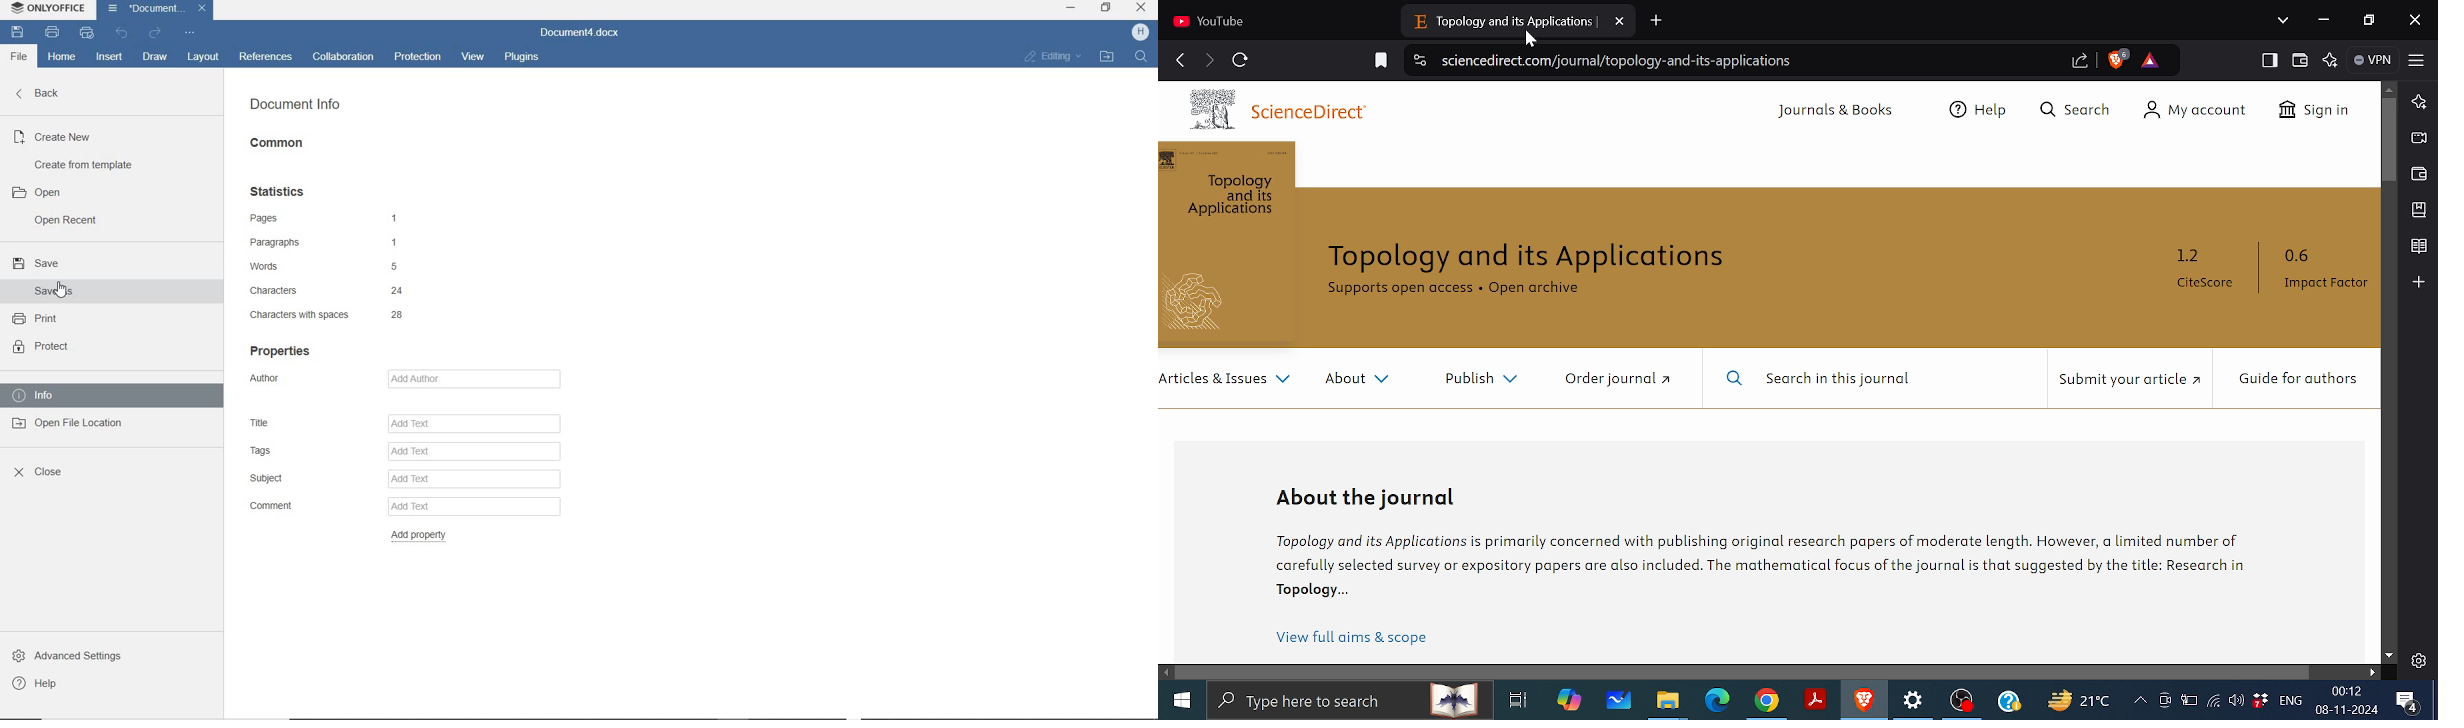 The height and width of the screenshot is (728, 2464). Describe the element at coordinates (34, 263) in the screenshot. I see `save` at that location.